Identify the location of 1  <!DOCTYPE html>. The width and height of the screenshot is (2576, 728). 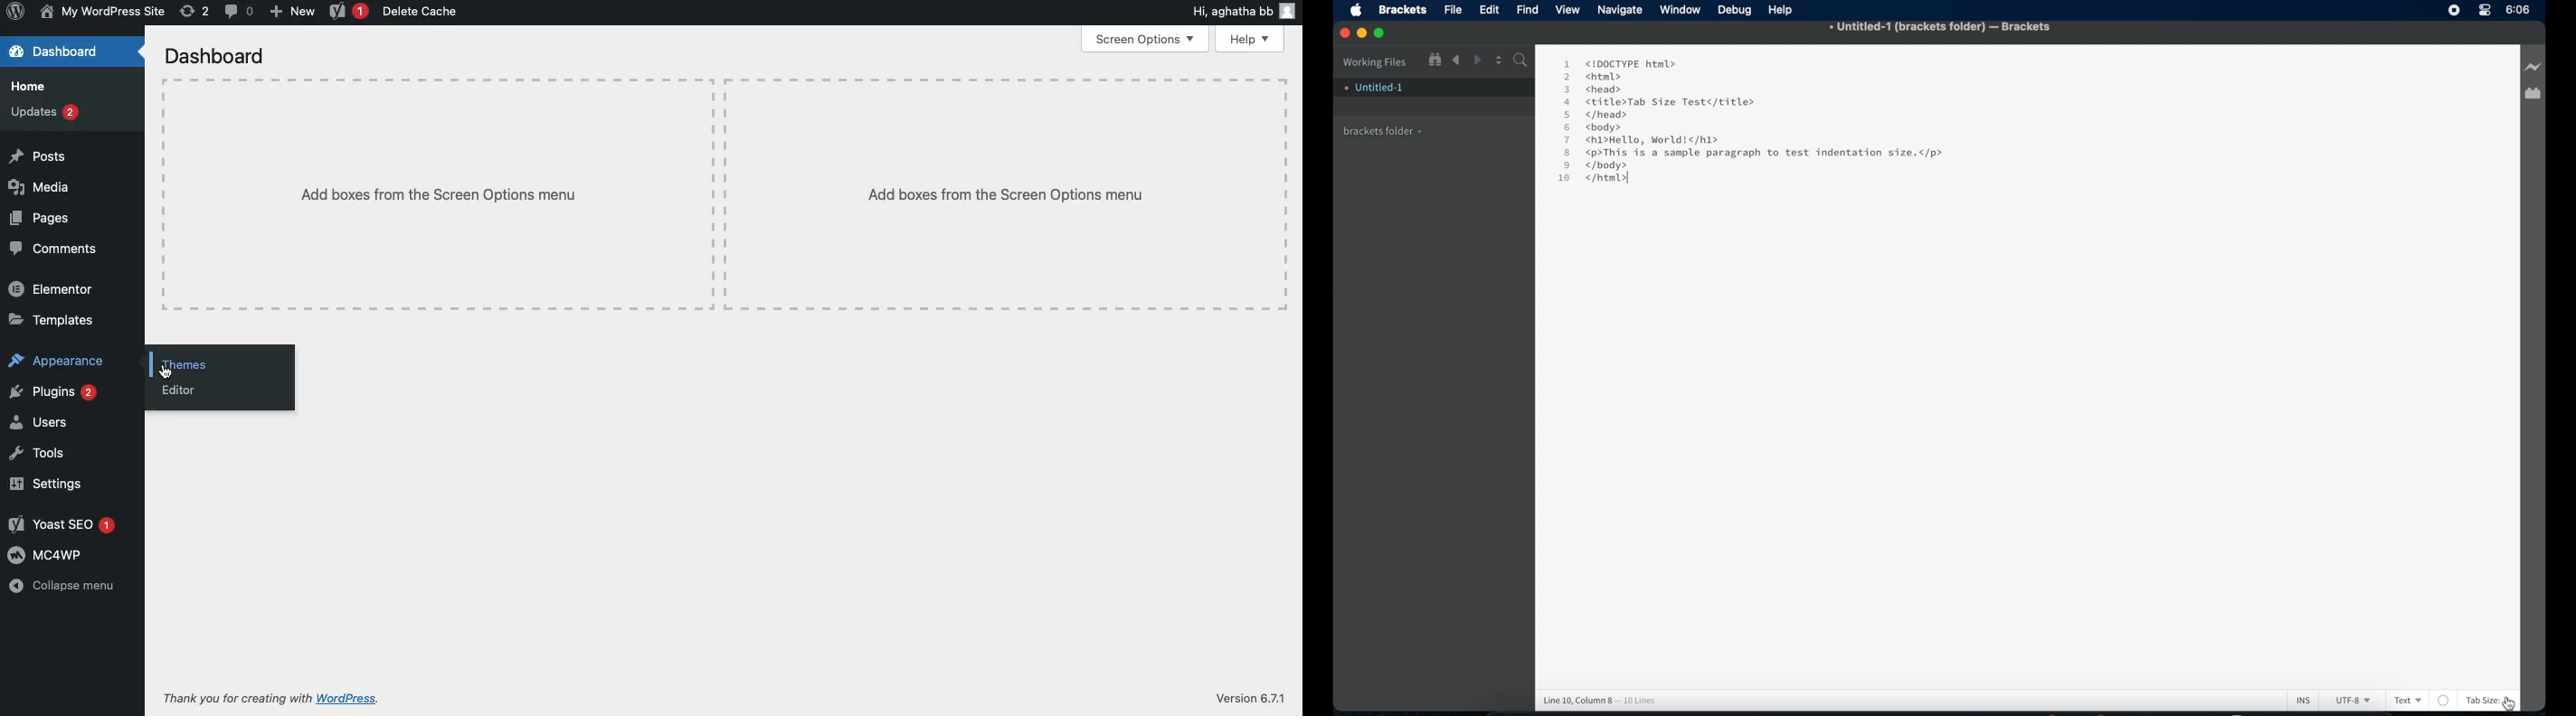
(1619, 63).